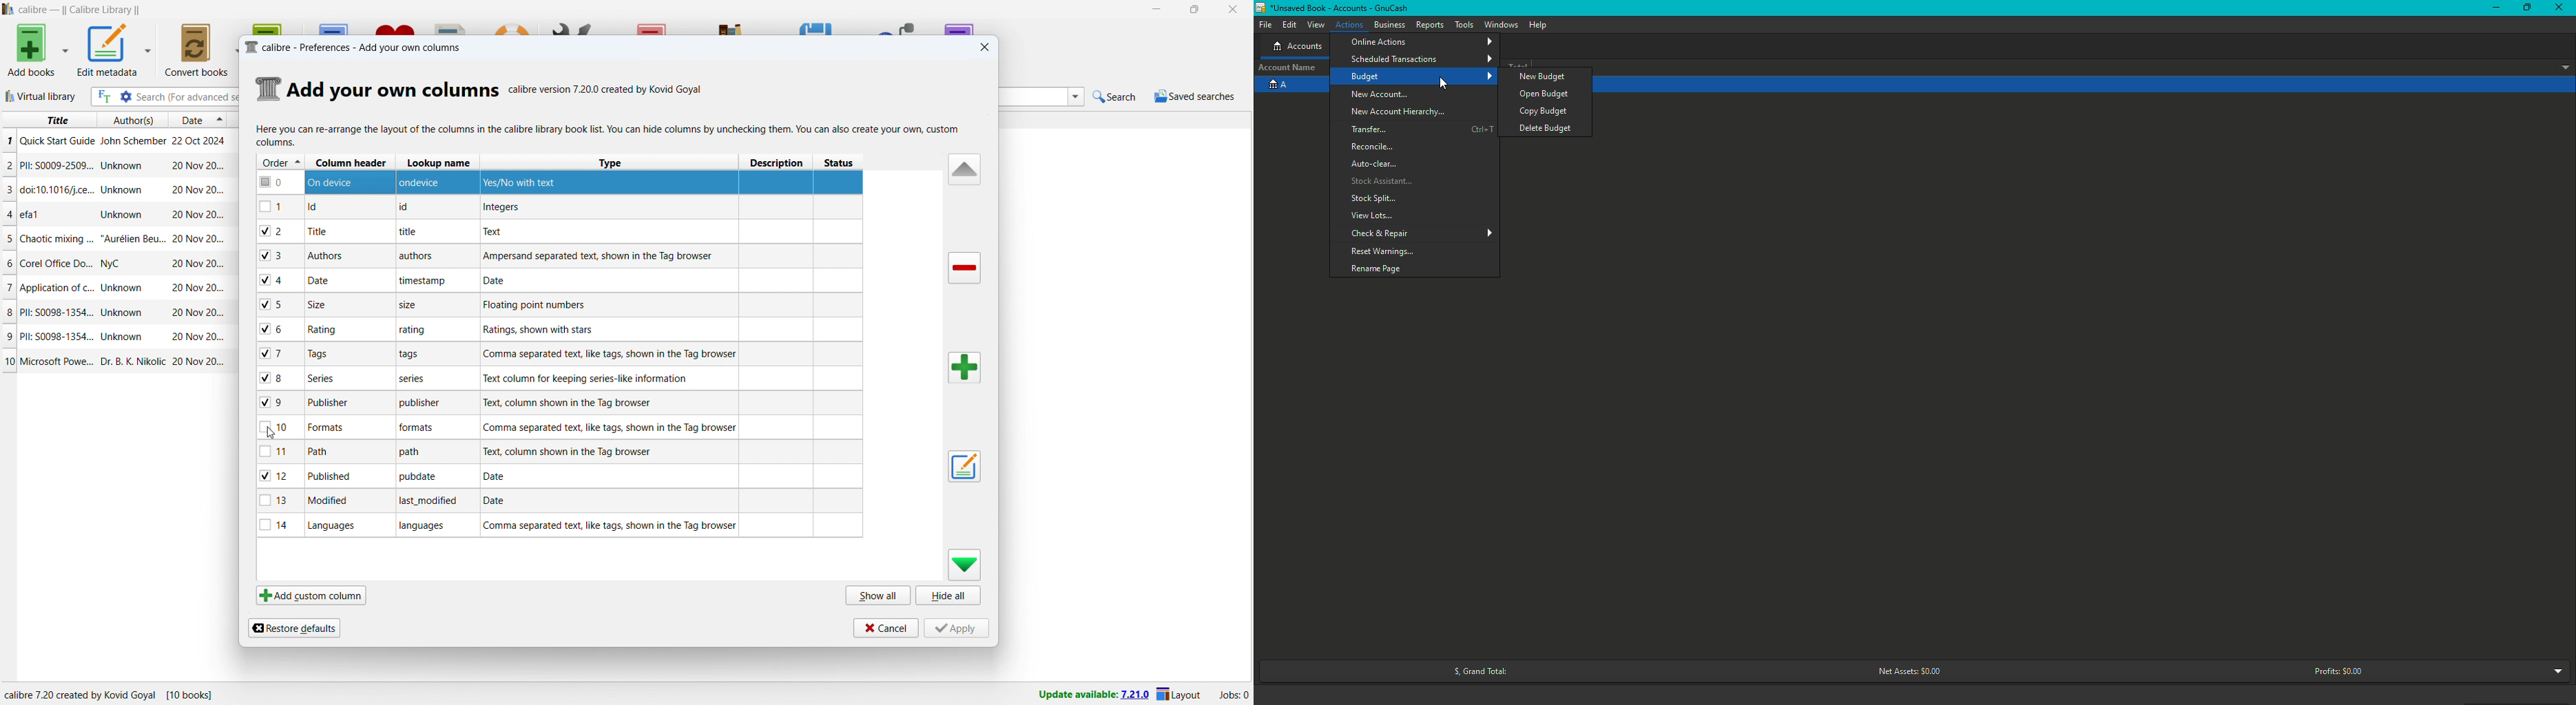 The image size is (2576, 728). What do you see at coordinates (965, 565) in the screenshot?
I see `move column down` at bounding box center [965, 565].